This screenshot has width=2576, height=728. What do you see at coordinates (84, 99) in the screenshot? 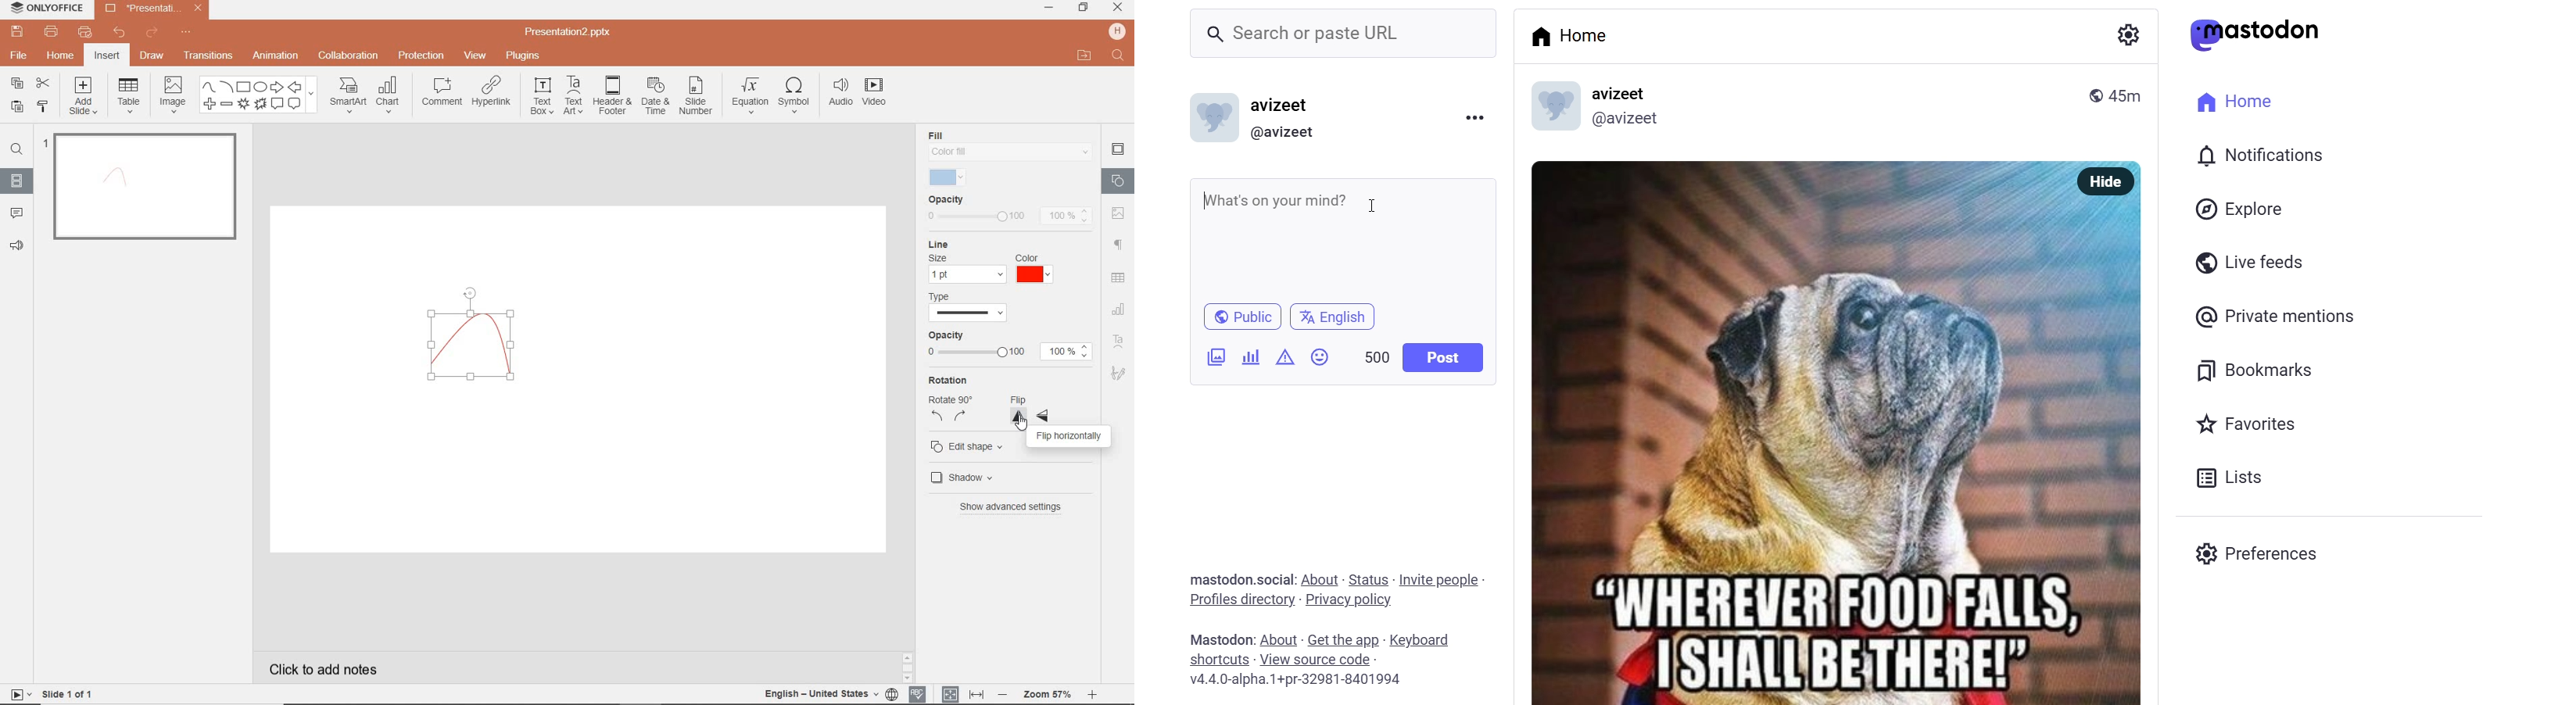
I see `ADD SLIDE` at bounding box center [84, 99].